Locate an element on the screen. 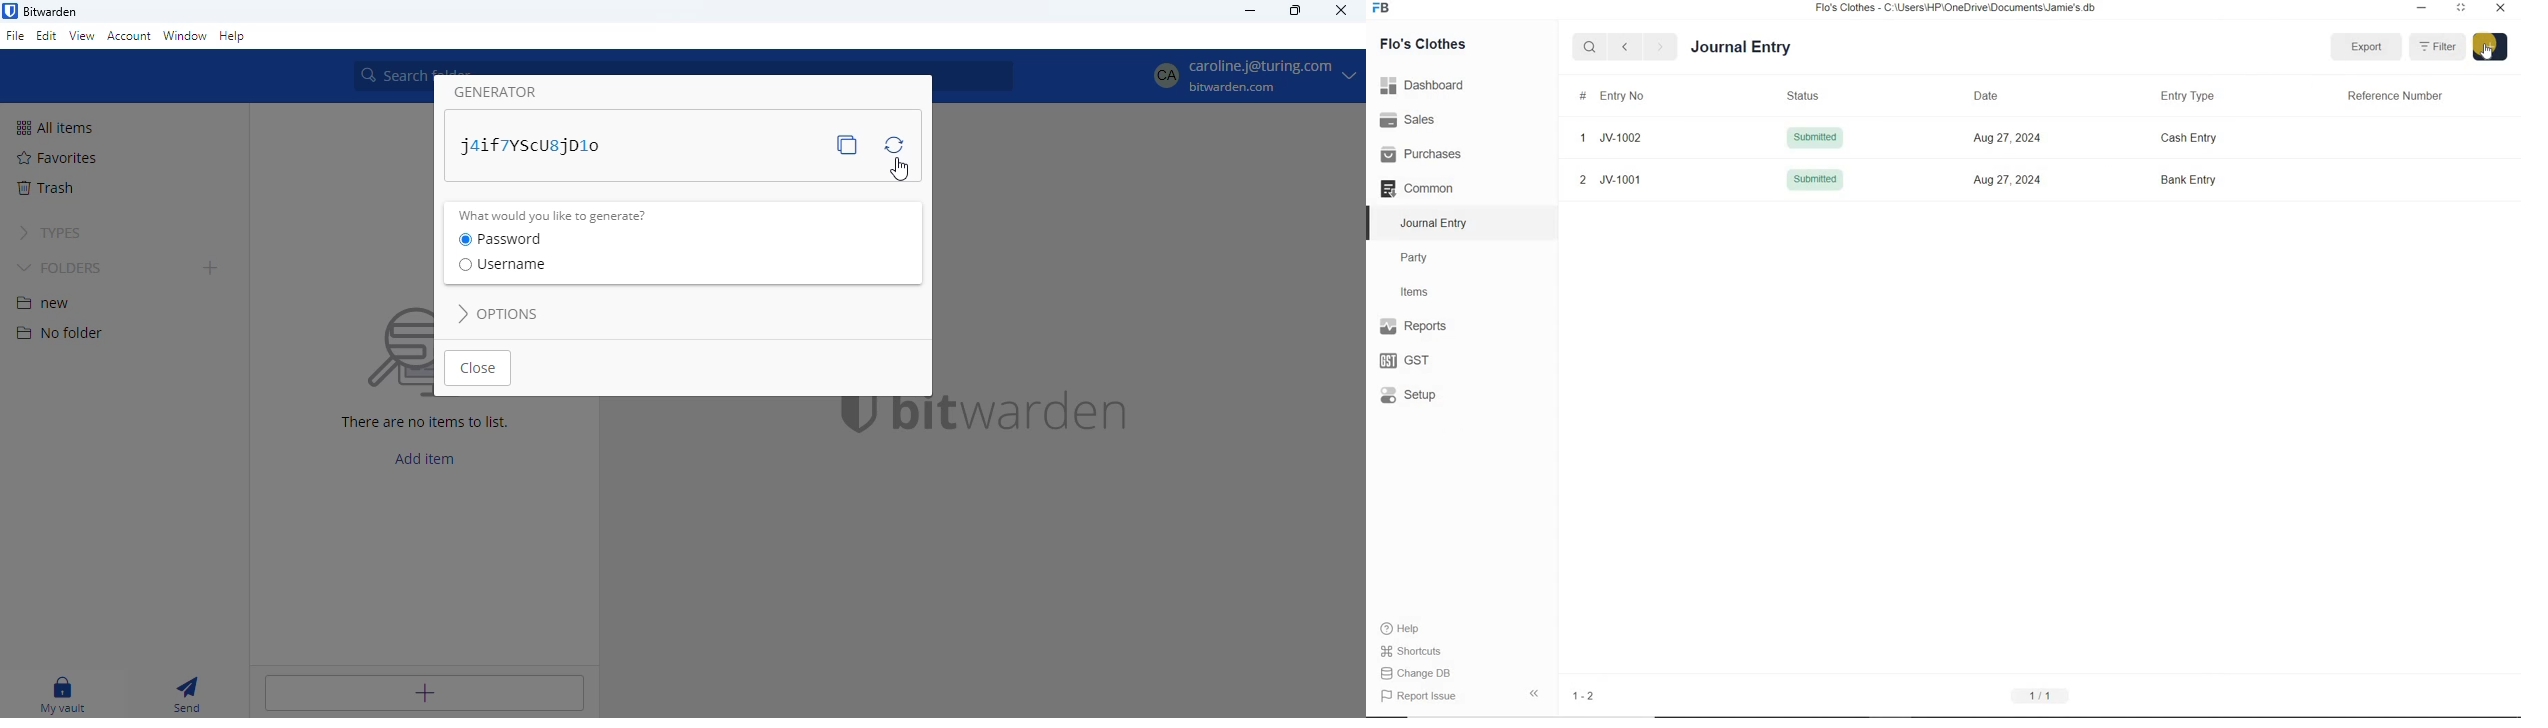 The width and height of the screenshot is (2548, 728). folders is located at coordinates (60, 268).